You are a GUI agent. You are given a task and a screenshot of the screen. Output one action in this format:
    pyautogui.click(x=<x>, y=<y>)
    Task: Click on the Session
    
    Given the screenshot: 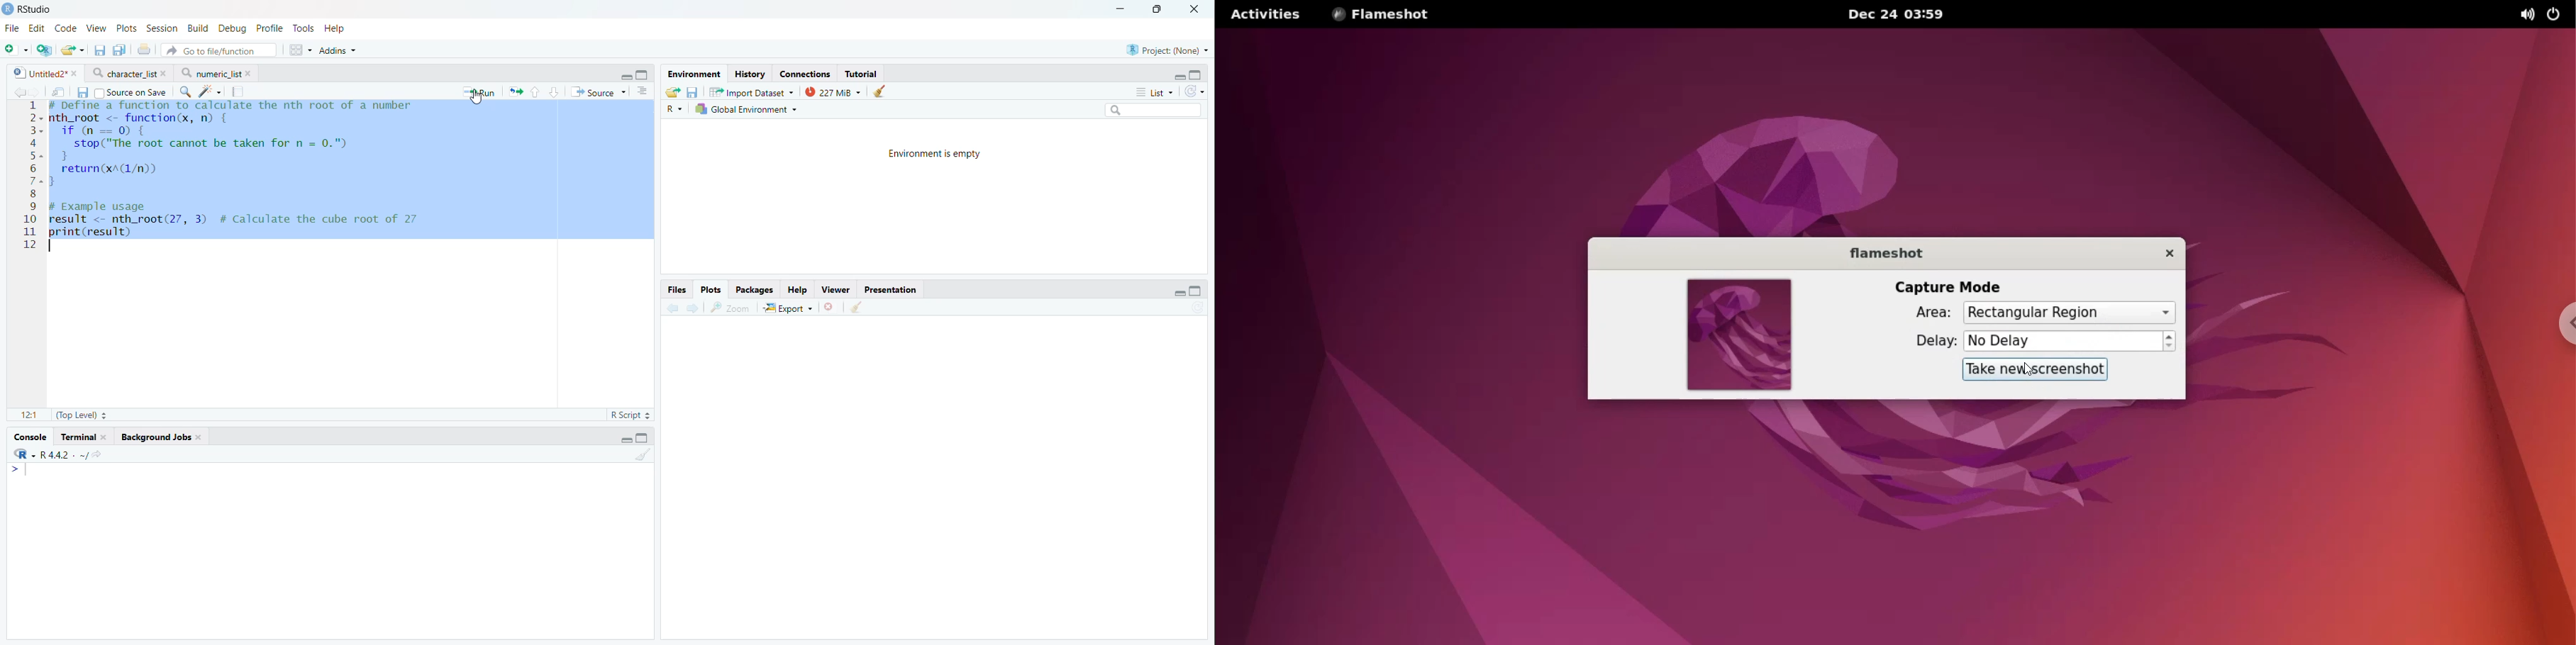 What is the action you would take?
    pyautogui.click(x=163, y=27)
    